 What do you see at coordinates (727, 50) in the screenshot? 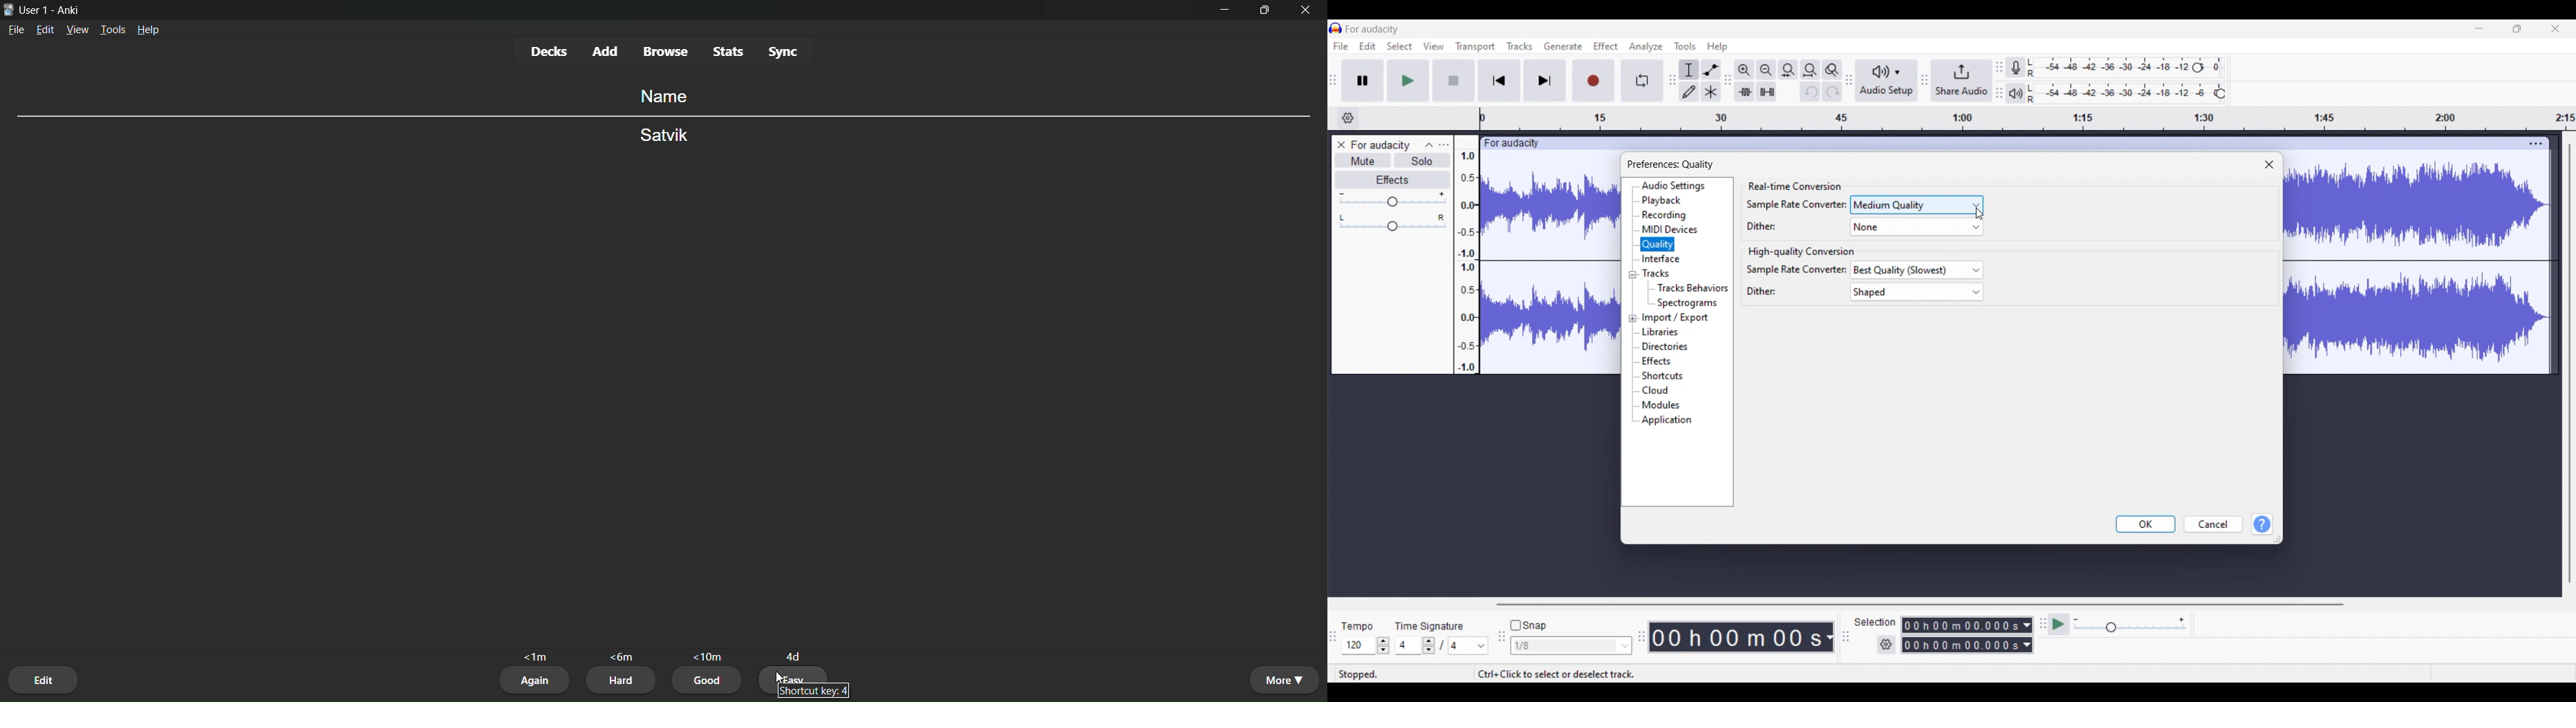
I see `stats` at bounding box center [727, 50].